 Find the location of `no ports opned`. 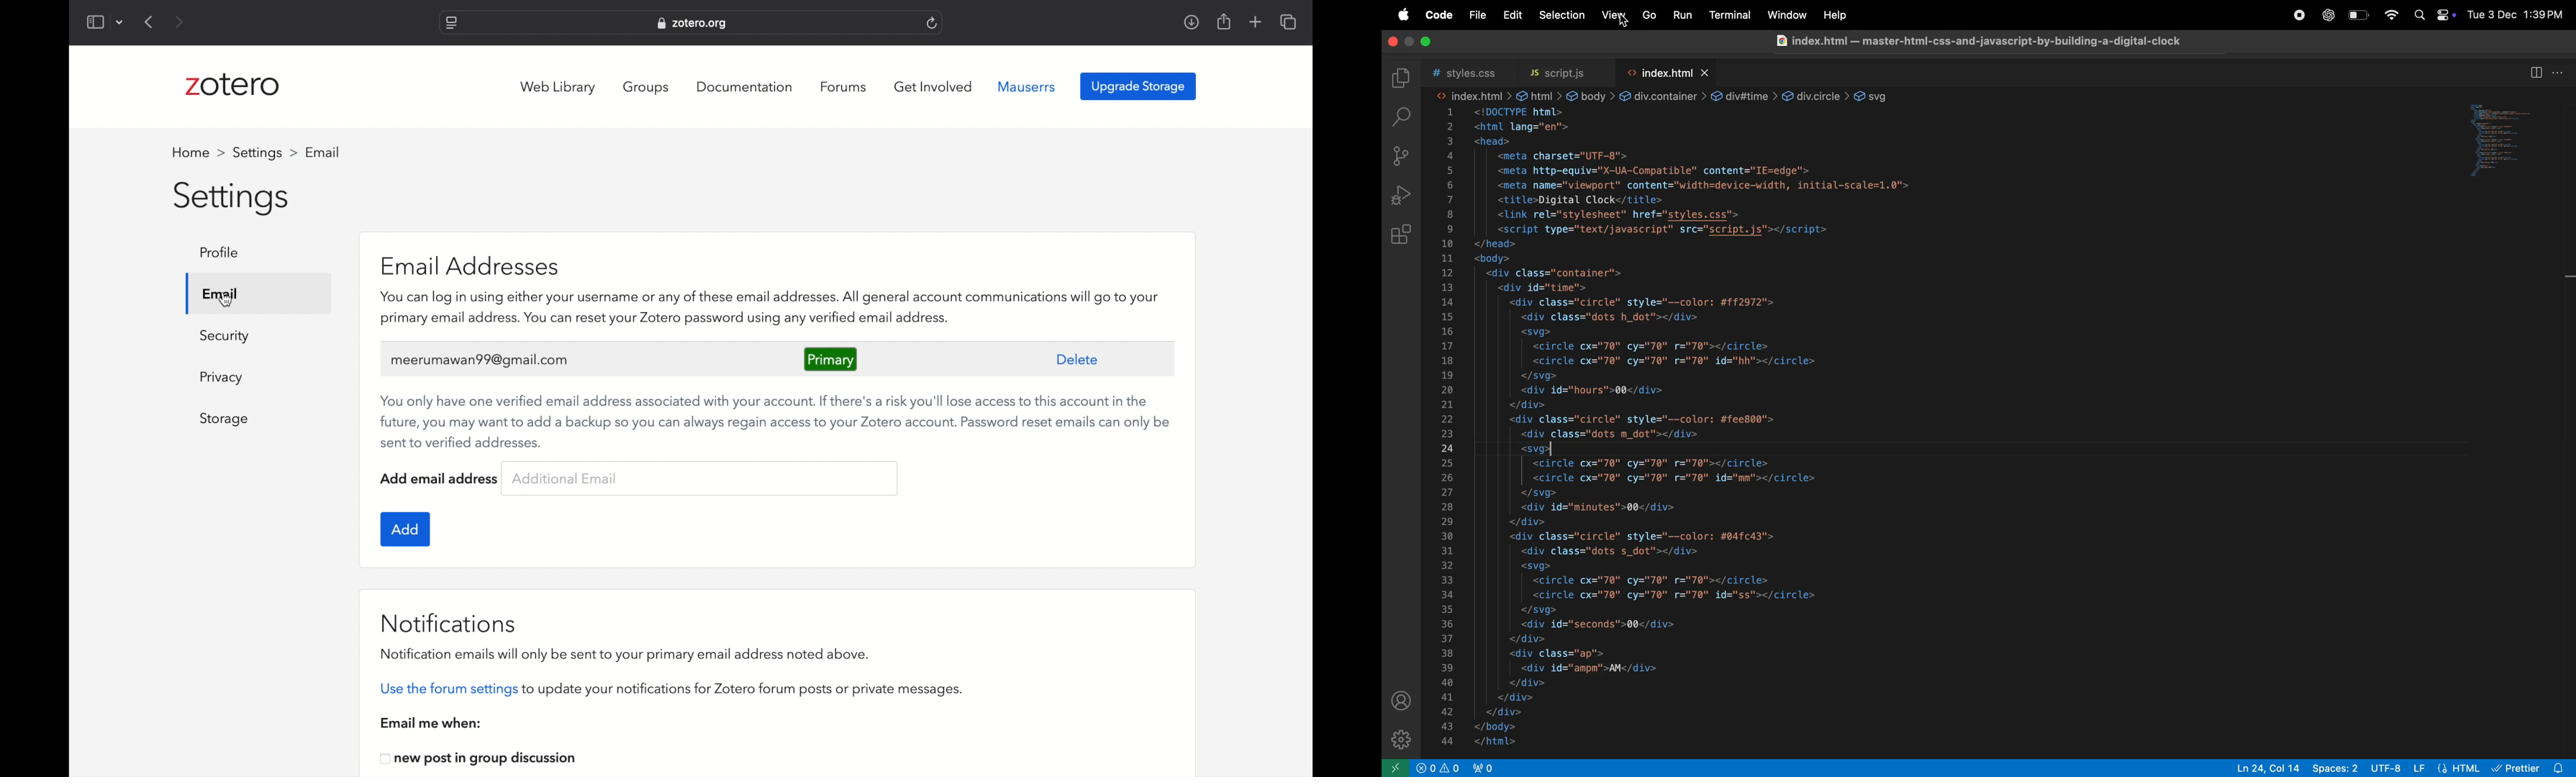

no ports opned is located at coordinates (1469, 768).